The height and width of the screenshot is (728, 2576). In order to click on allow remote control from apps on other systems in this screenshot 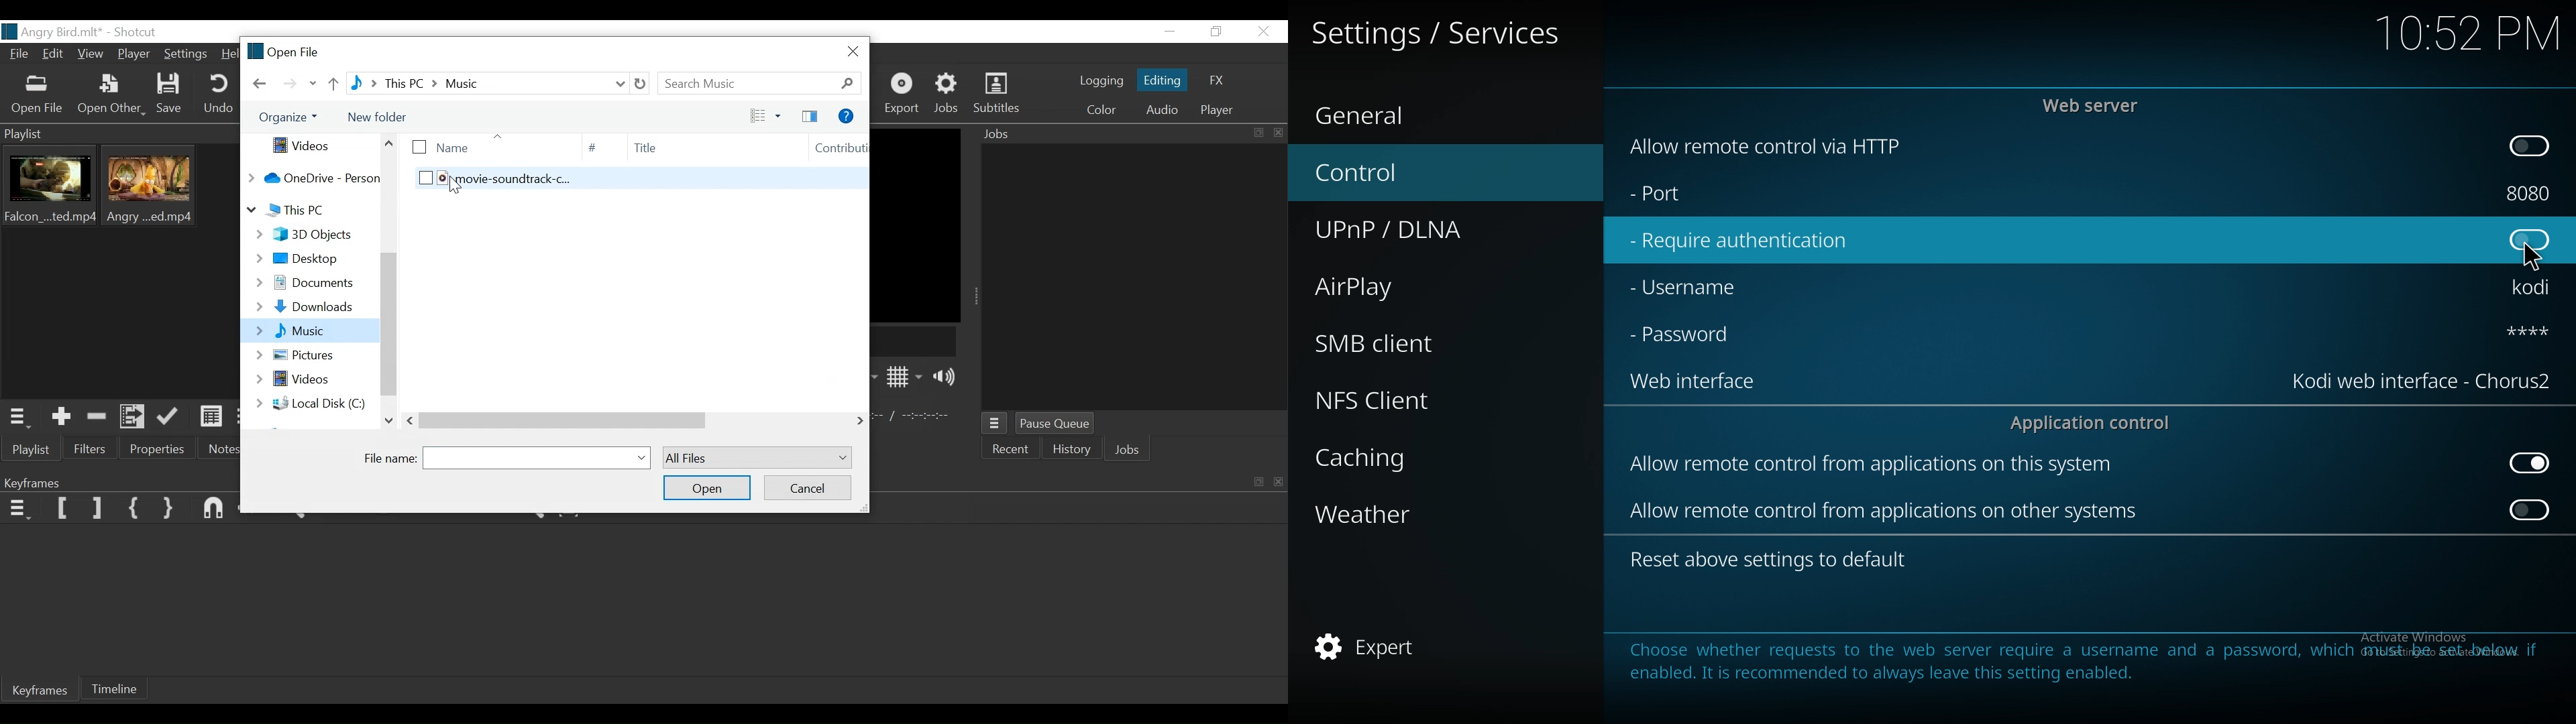, I will do `click(1886, 511)`.